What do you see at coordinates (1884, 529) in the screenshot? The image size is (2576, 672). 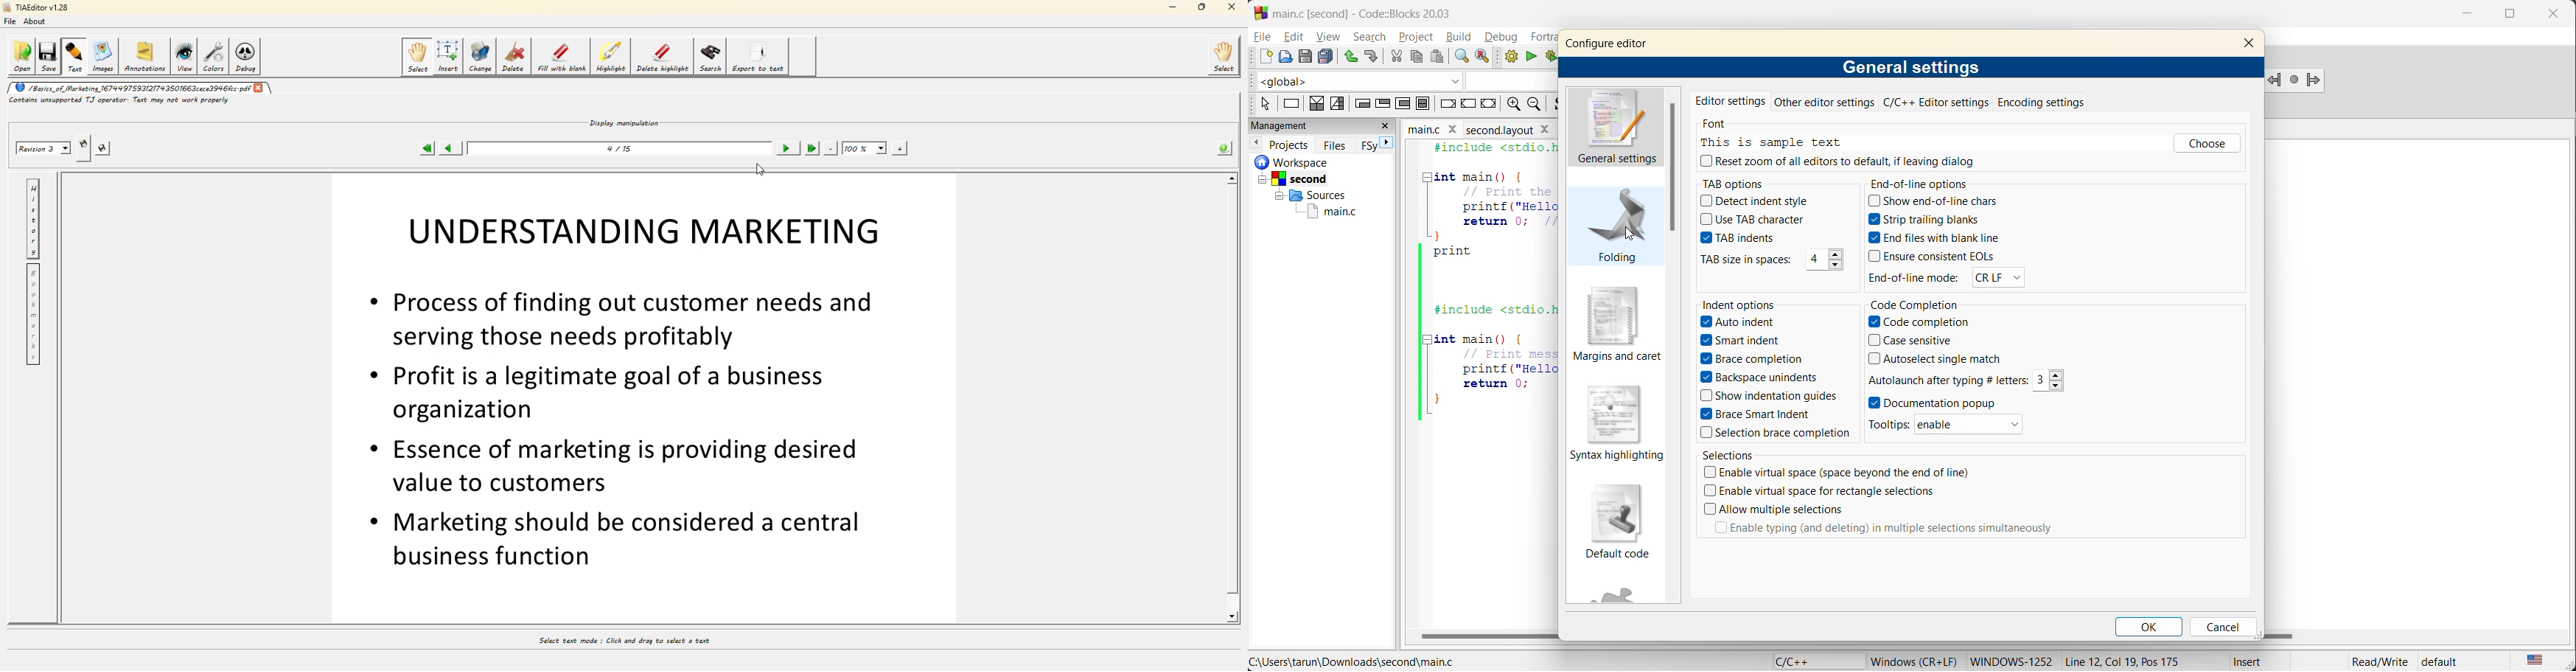 I see `Enable typing (and deleting) in multiple selections simultaneously` at bounding box center [1884, 529].